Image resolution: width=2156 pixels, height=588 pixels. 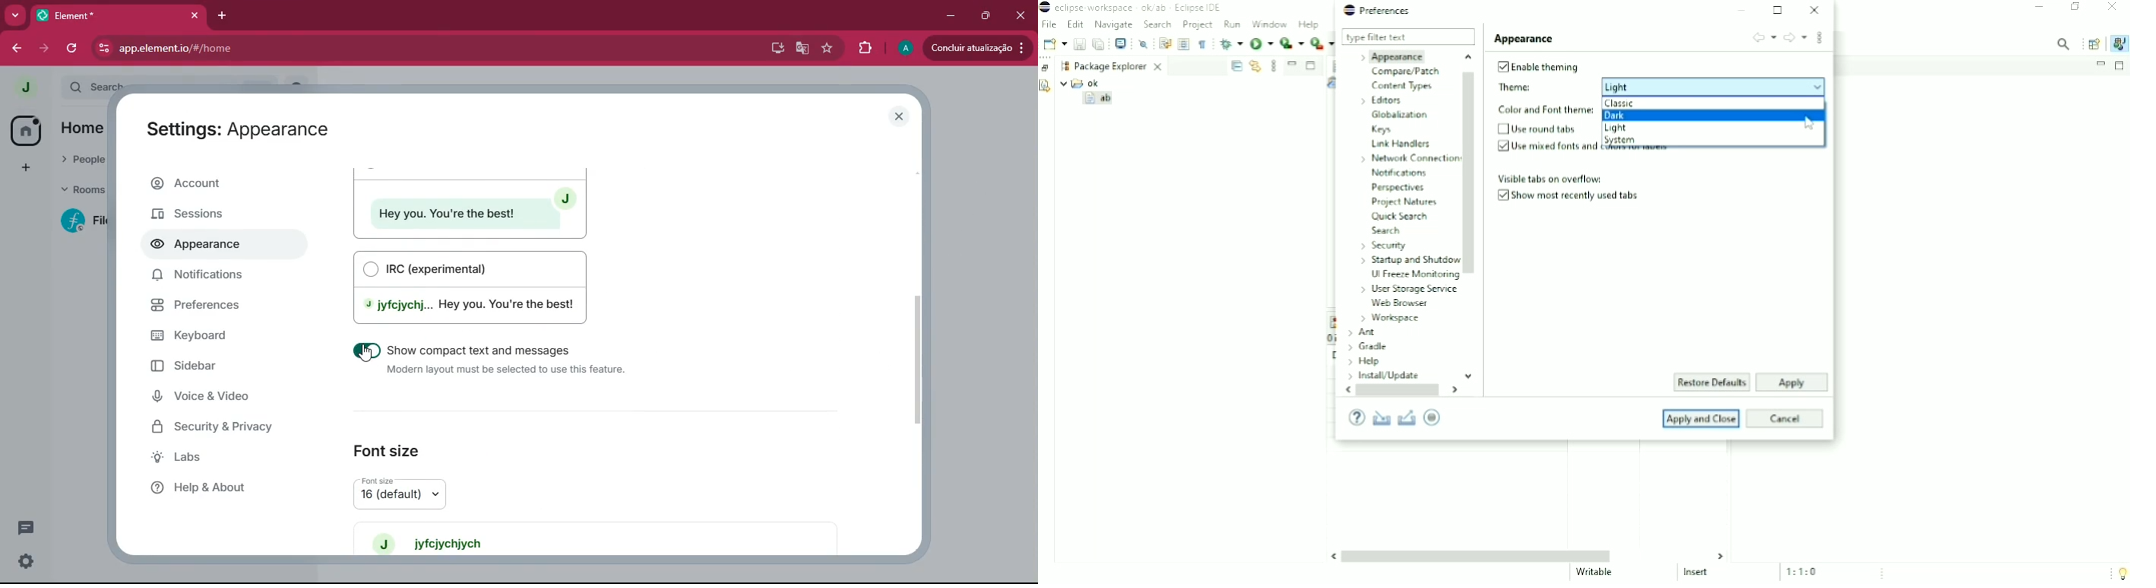 What do you see at coordinates (903, 49) in the screenshot?
I see `profile` at bounding box center [903, 49].